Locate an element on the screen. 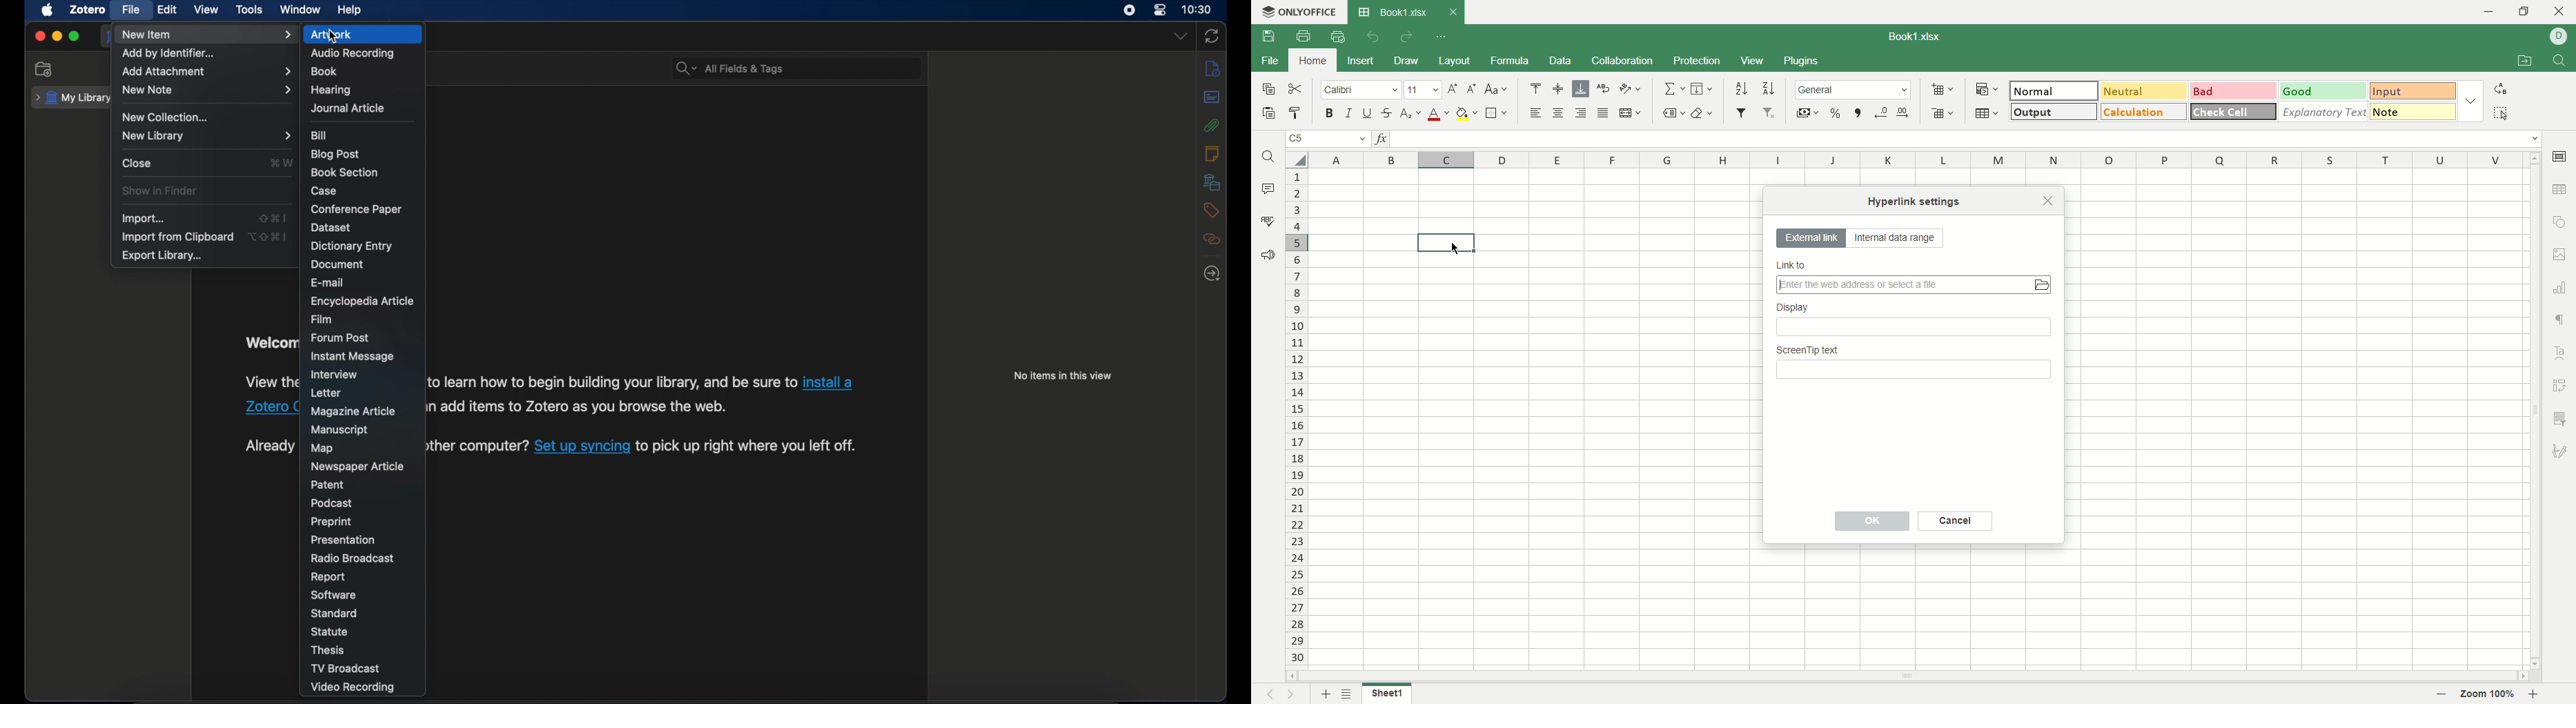 The width and height of the screenshot is (2576, 728). attachments is located at coordinates (1212, 125).